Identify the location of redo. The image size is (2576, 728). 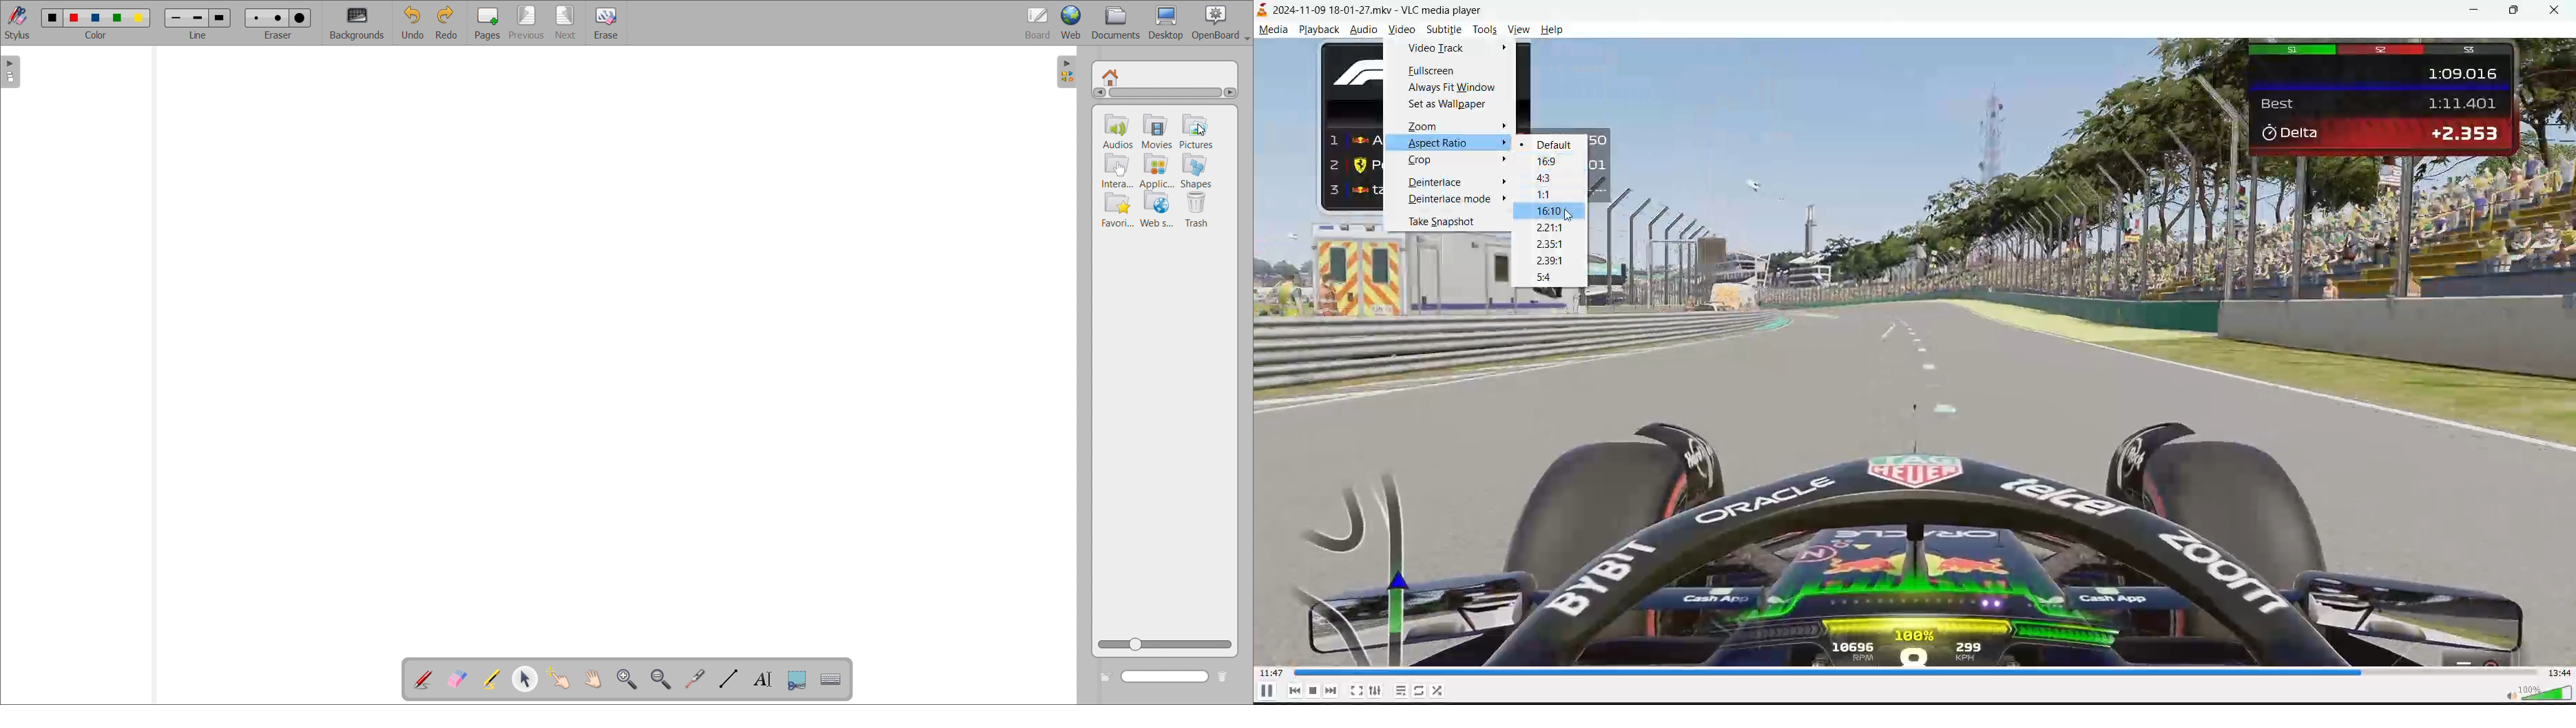
(446, 23).